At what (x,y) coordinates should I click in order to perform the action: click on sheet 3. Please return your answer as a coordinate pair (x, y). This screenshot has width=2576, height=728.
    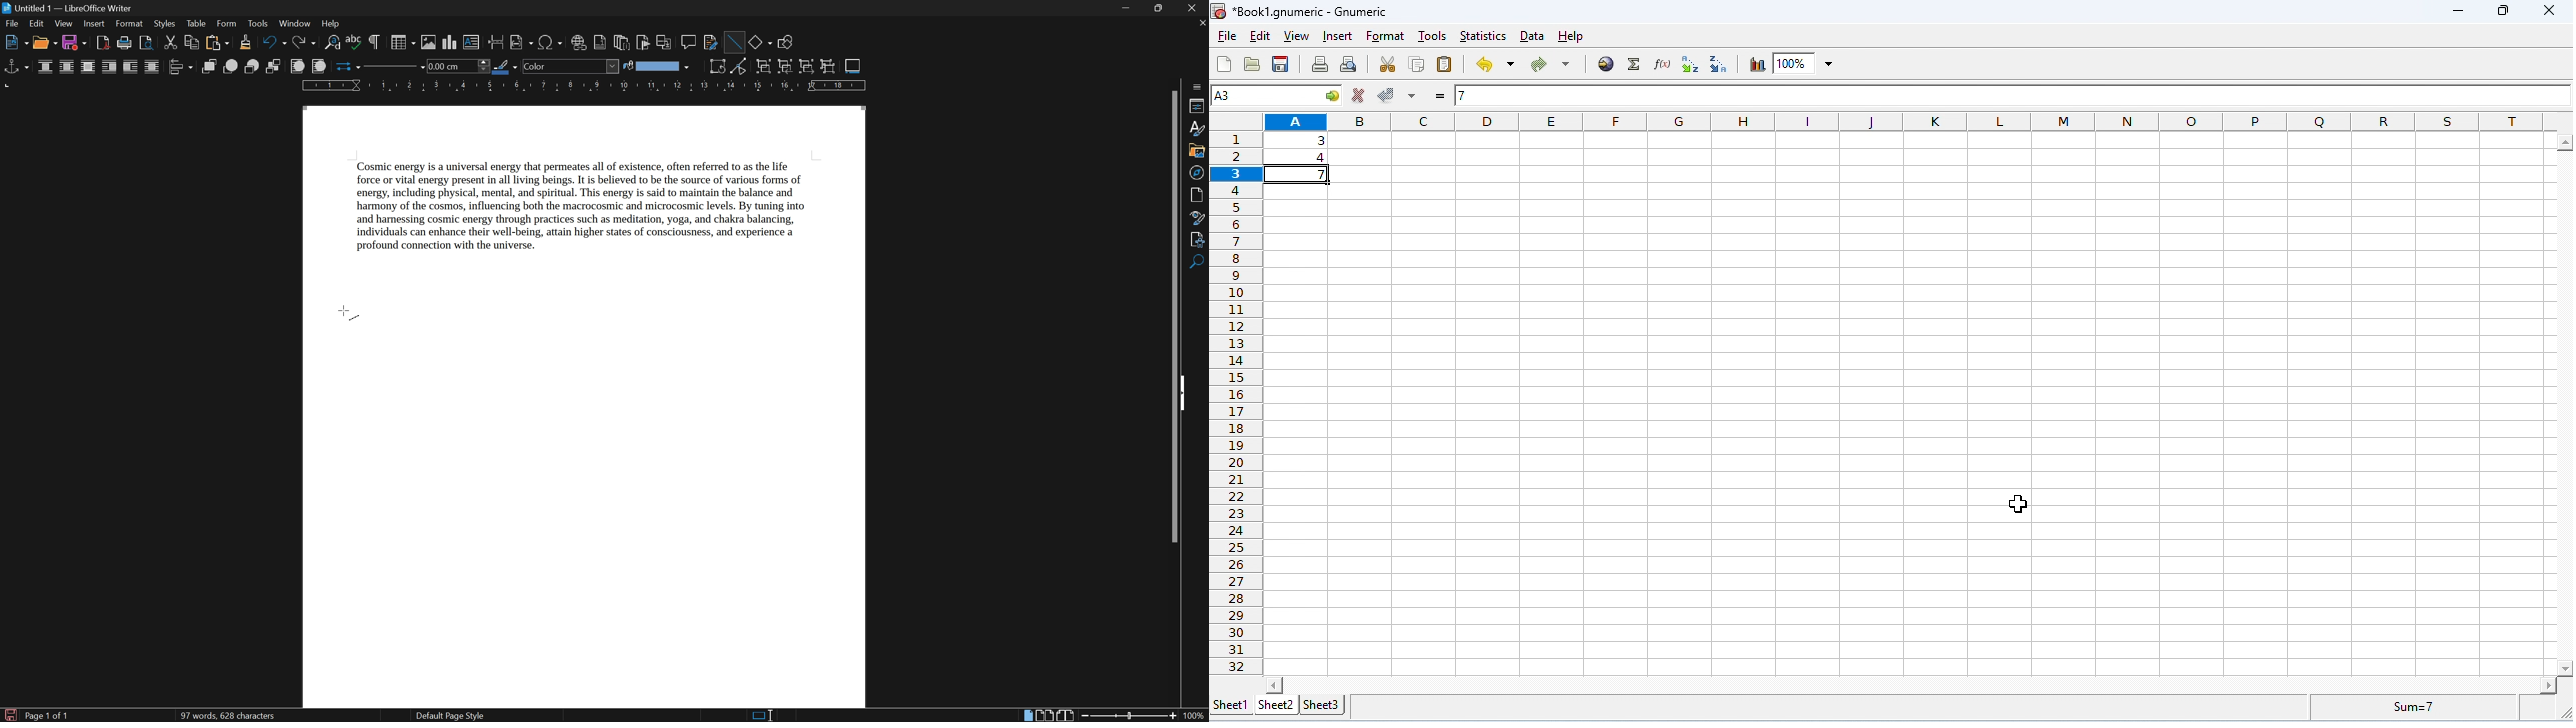
    Looking at the image, I should click on (1322, 705).